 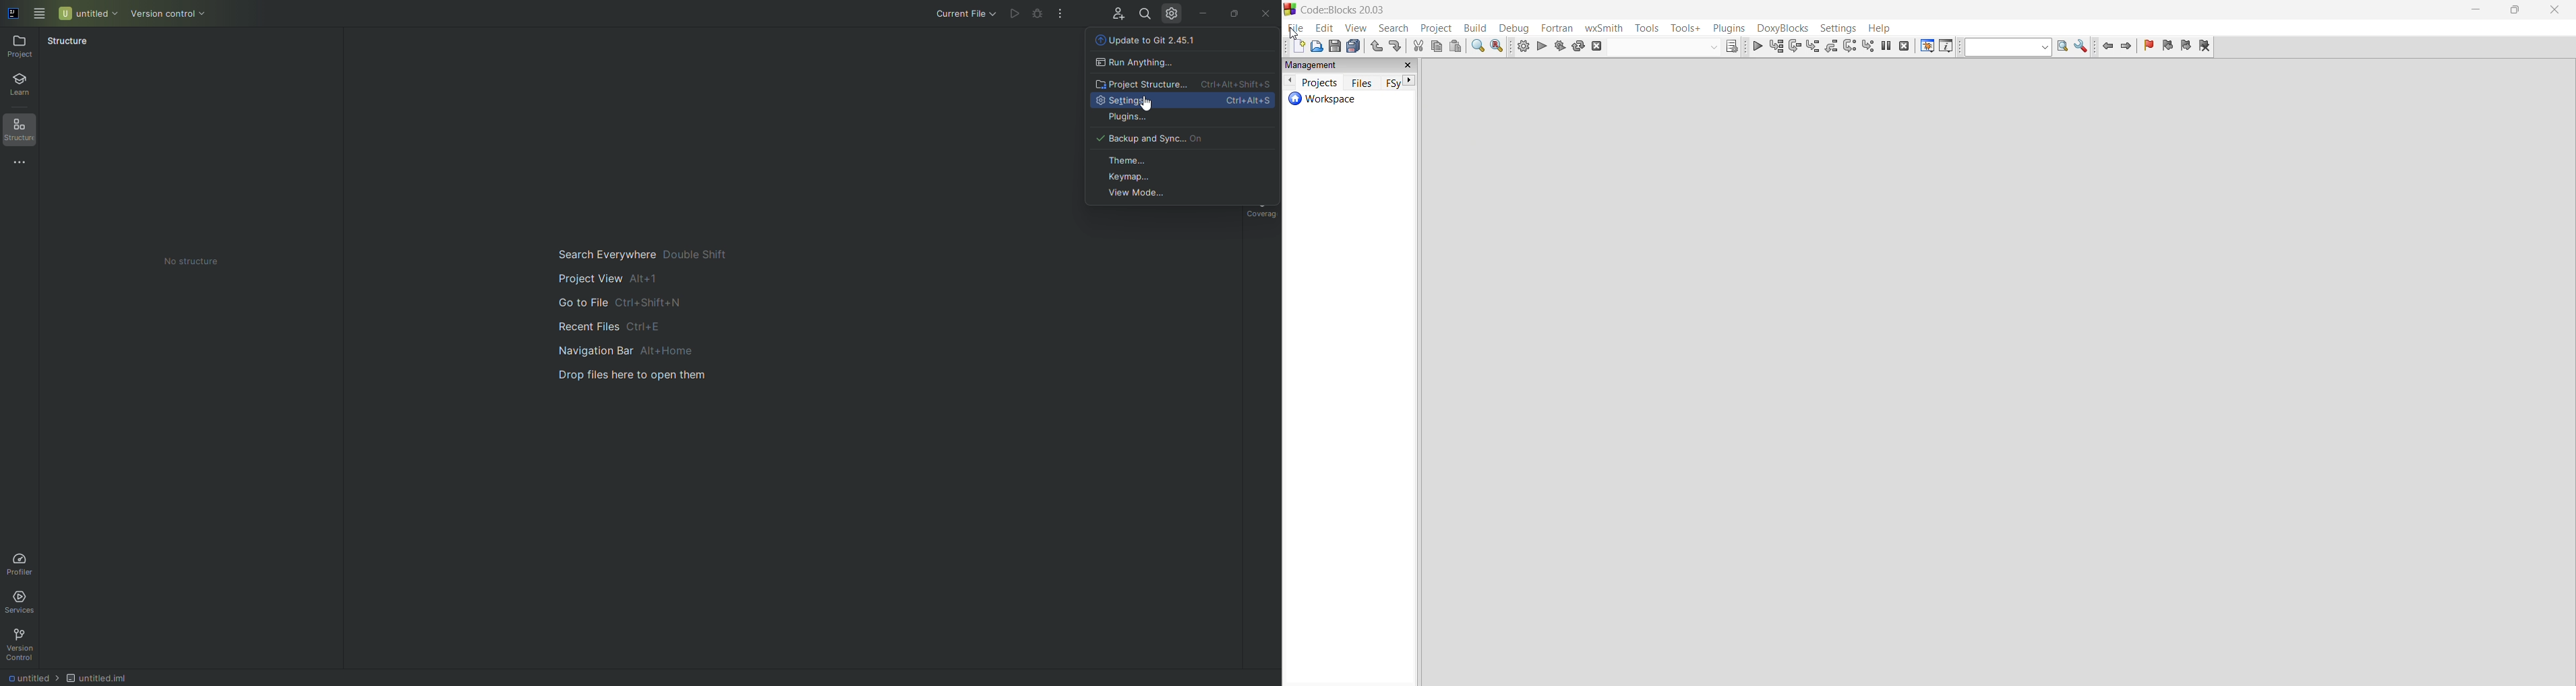 I want to click on show the select target dialog, so click(x=1733, y=48).